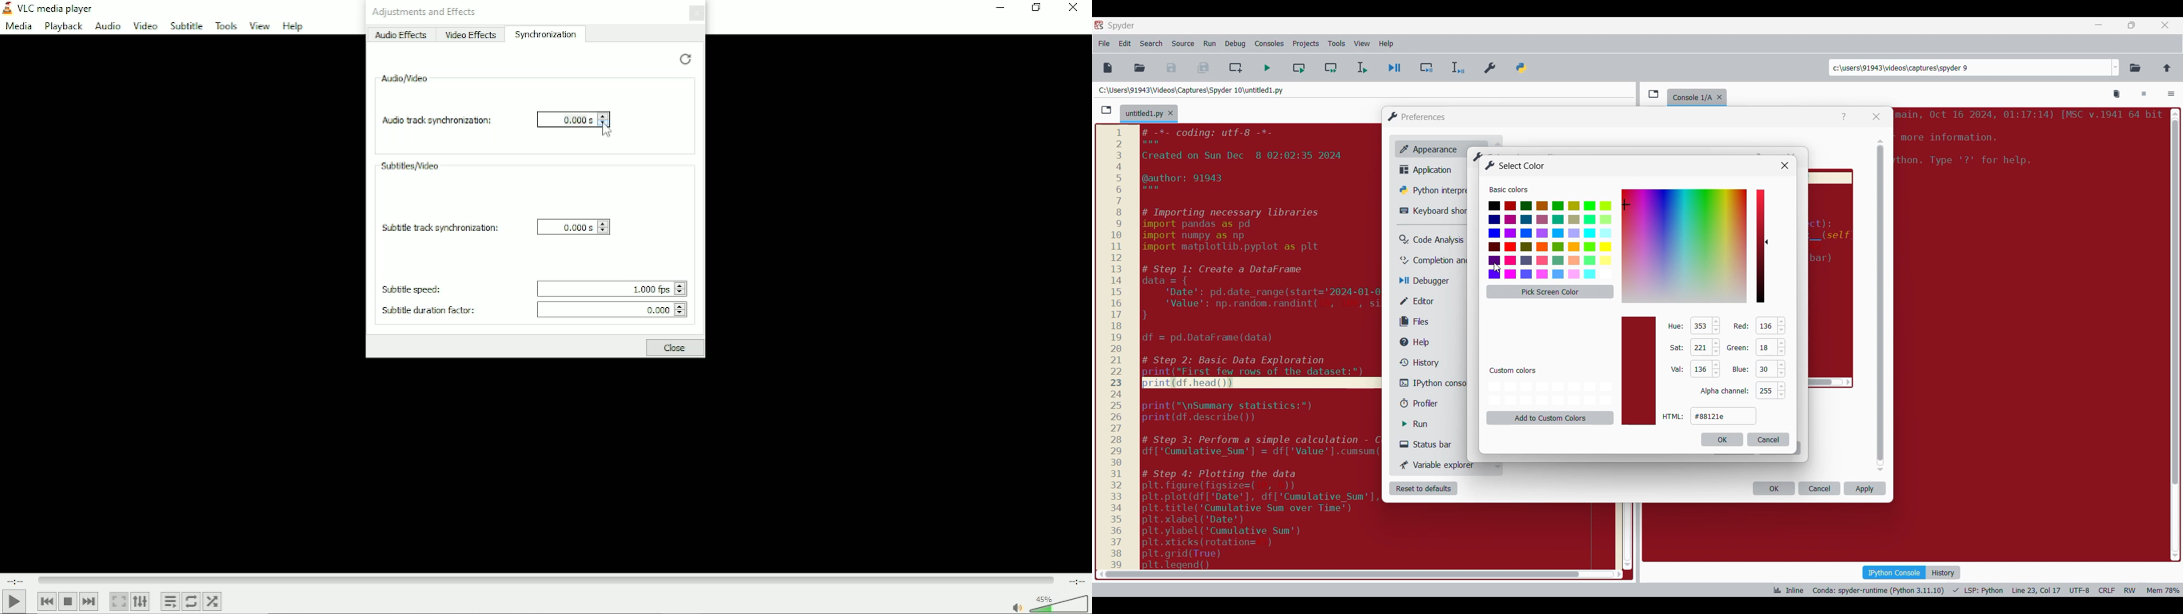 This screenshot has width=2184, height=616. What do you see at coordinates (1426, 148) in the screenshot?
I see `Appearance, current selection highlighted` at bounding box center [1426, 148].